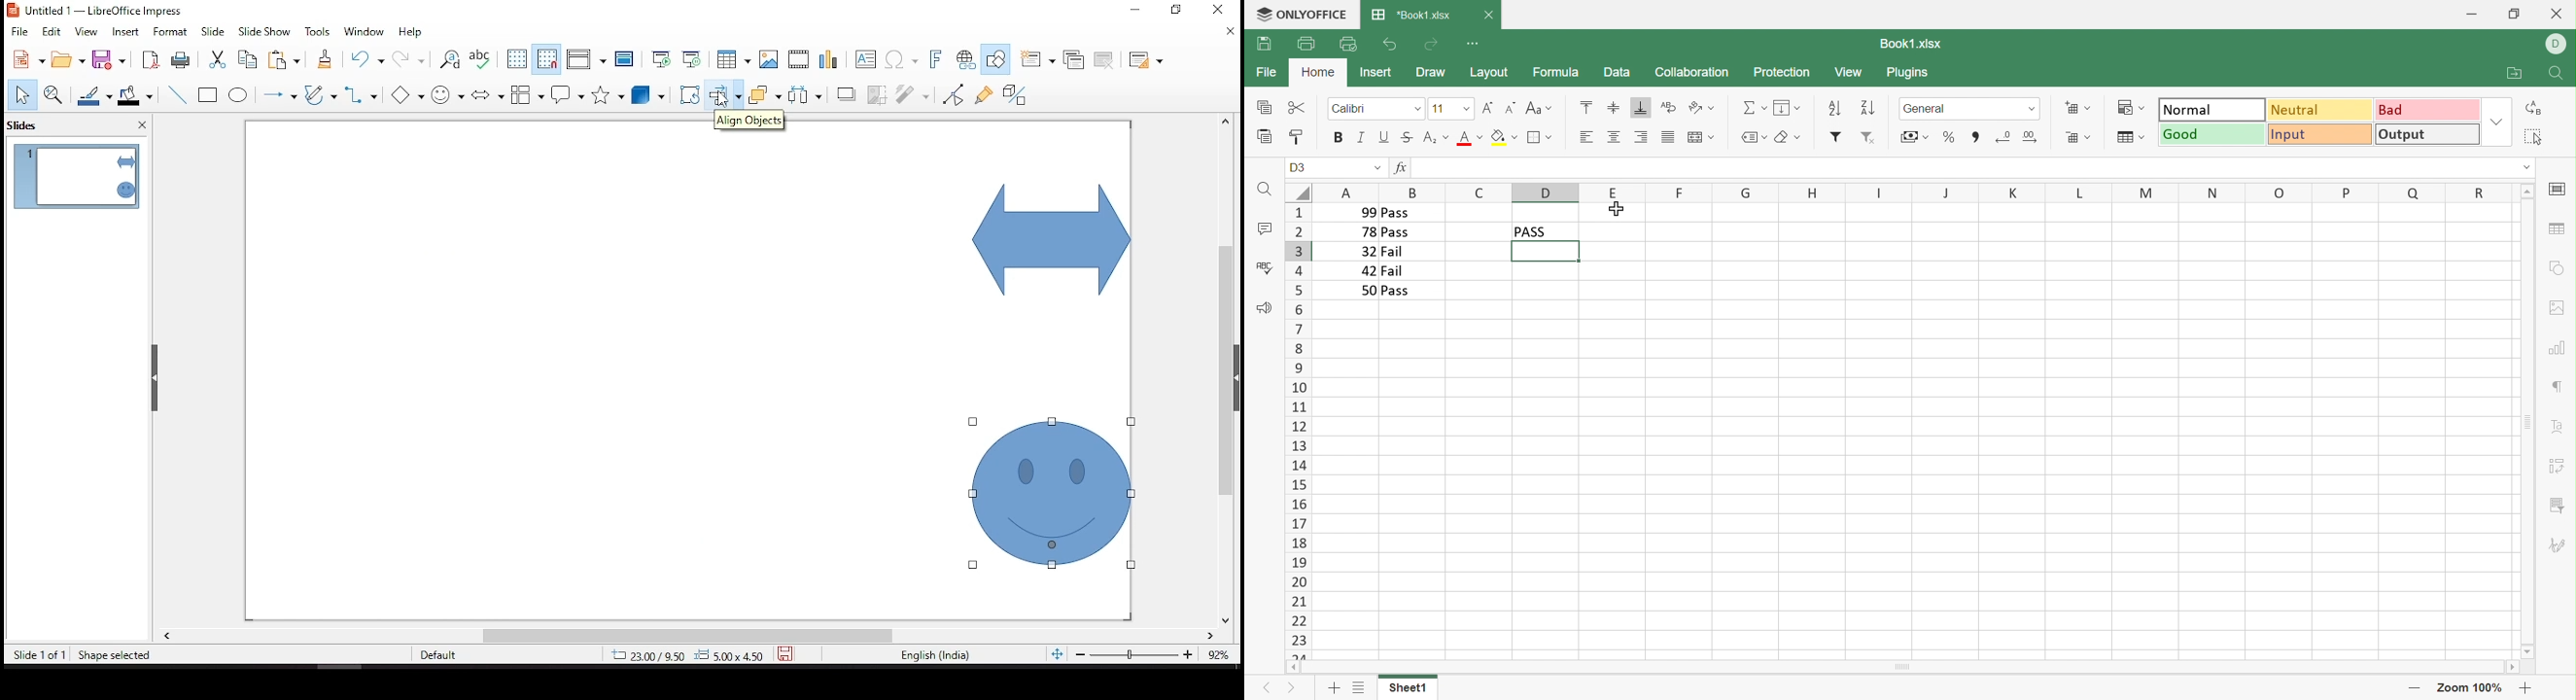 This screenshot has width=2576, height=700. Describe the element at coordinates (2554, 75) in the screenshot. I see `Find` at that location.